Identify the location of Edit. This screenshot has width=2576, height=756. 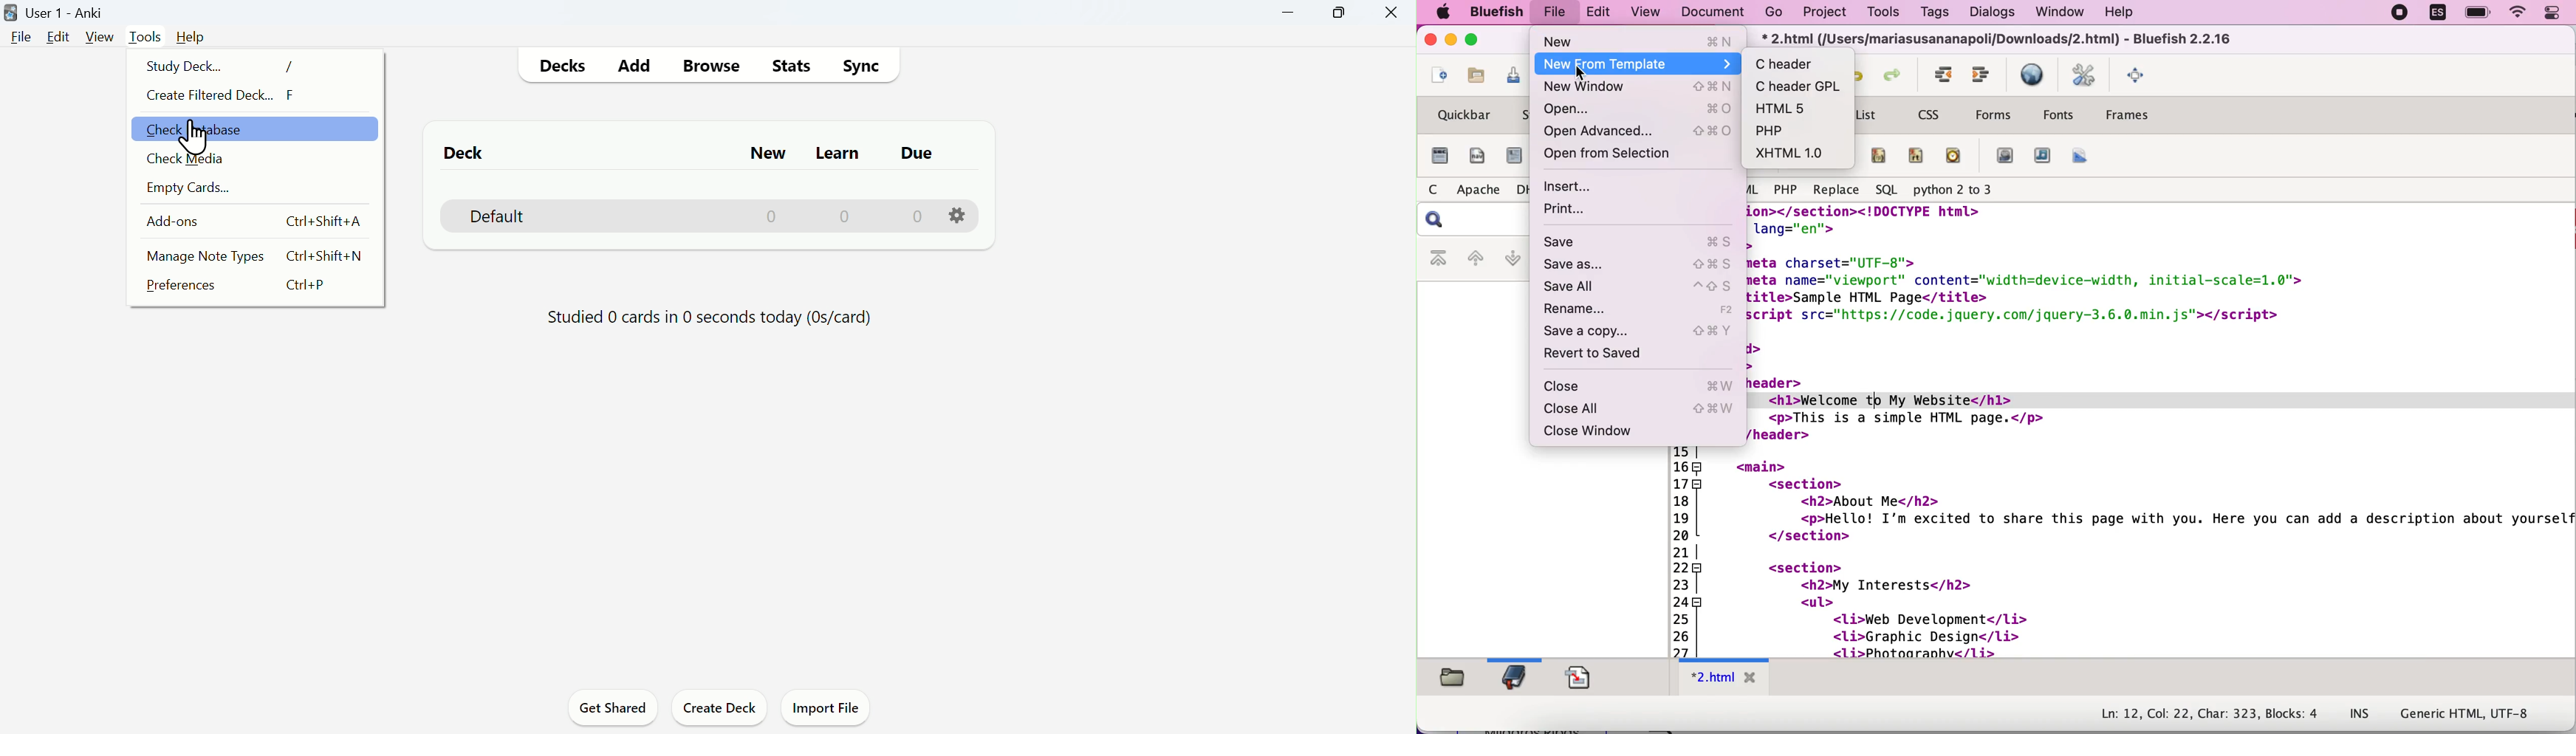
(57, 36).